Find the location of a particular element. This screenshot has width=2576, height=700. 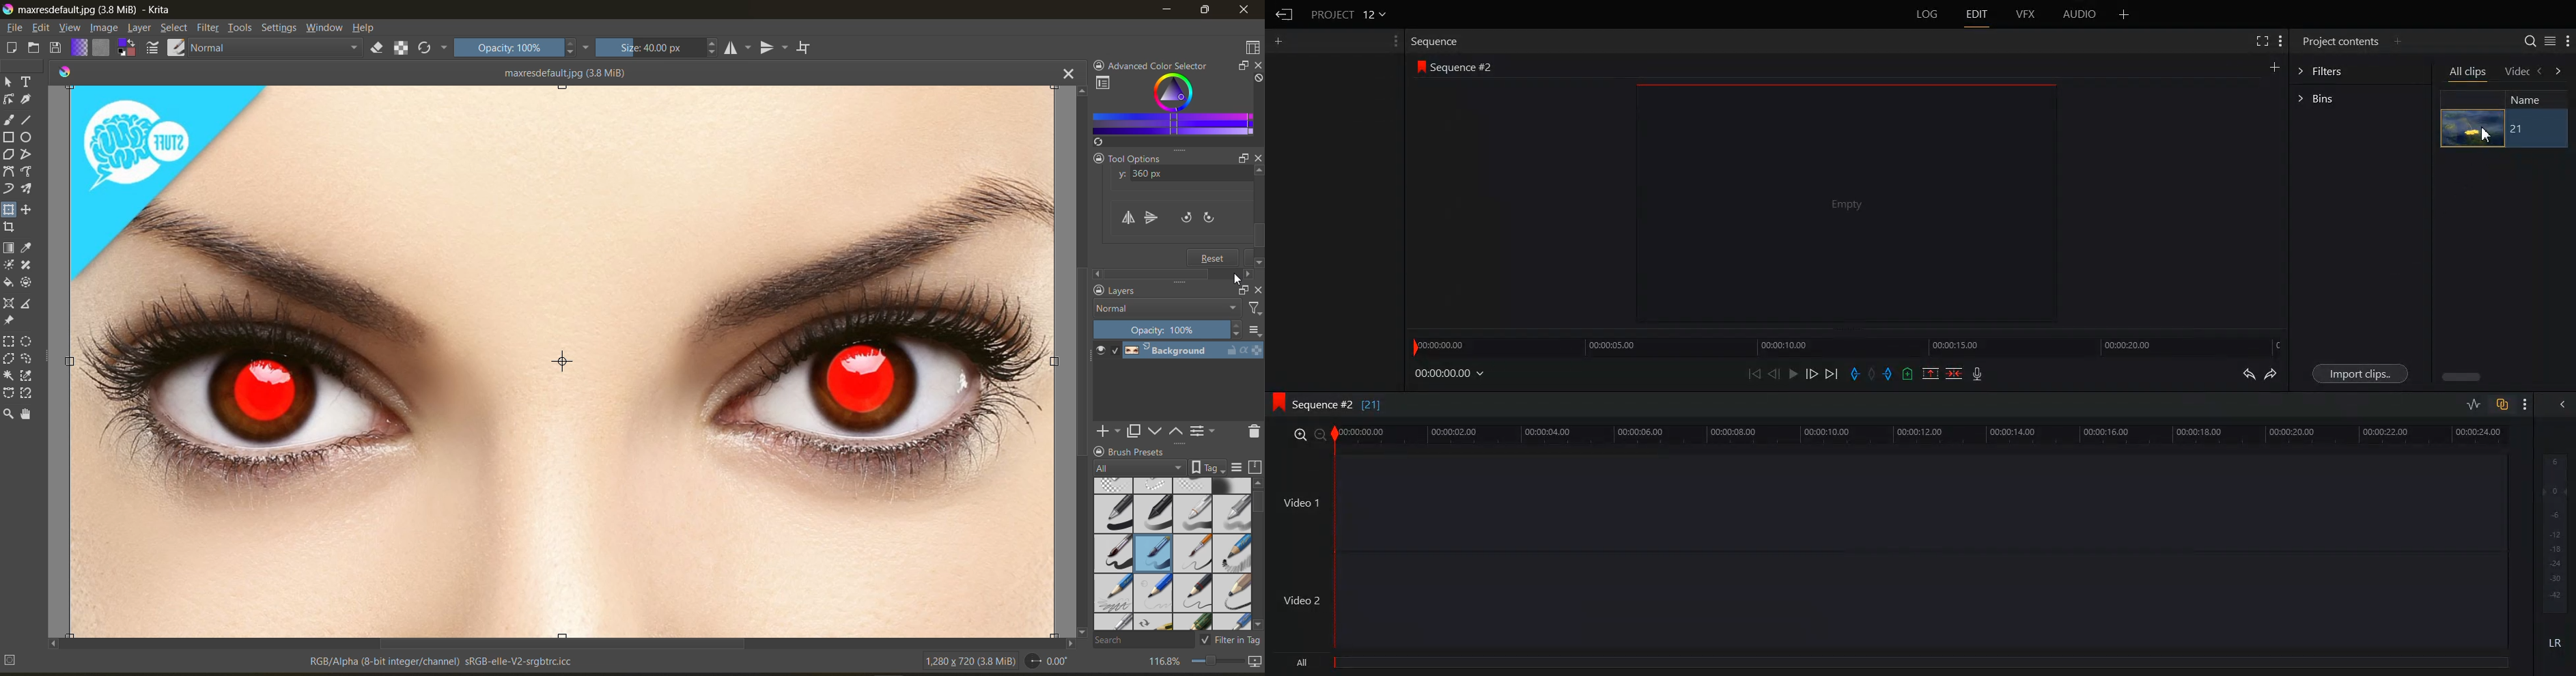

Log is located at coordinates (1927, 14).